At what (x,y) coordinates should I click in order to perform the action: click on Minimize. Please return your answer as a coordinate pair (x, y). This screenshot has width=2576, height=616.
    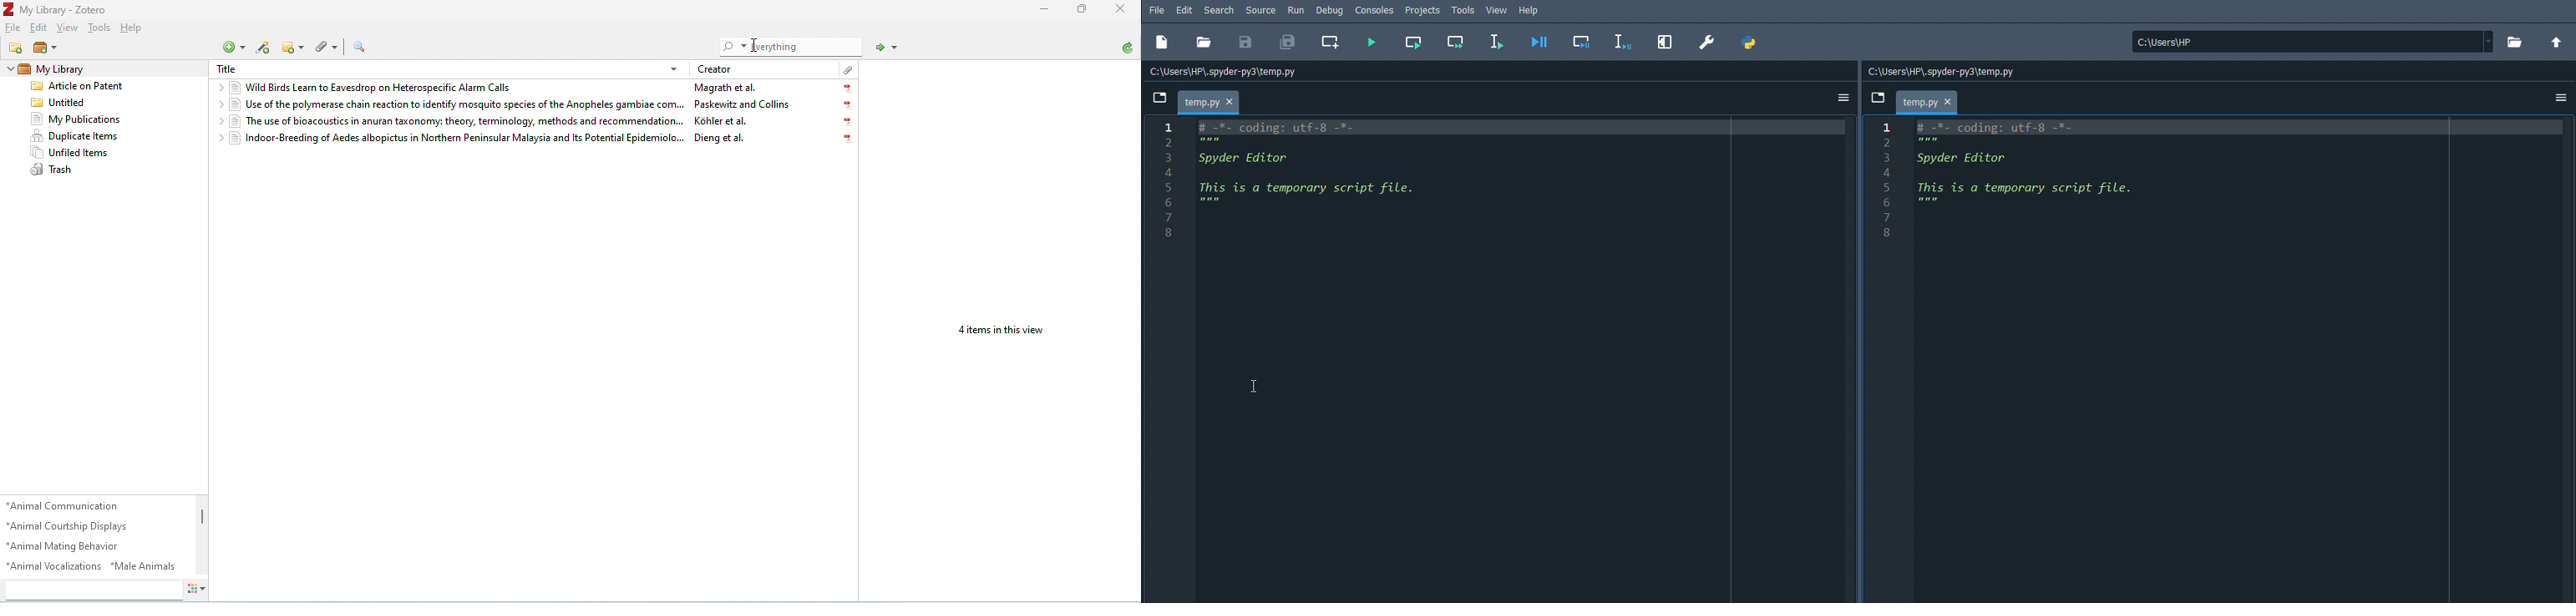
    Looking at the image, I should click on (1083, 8).